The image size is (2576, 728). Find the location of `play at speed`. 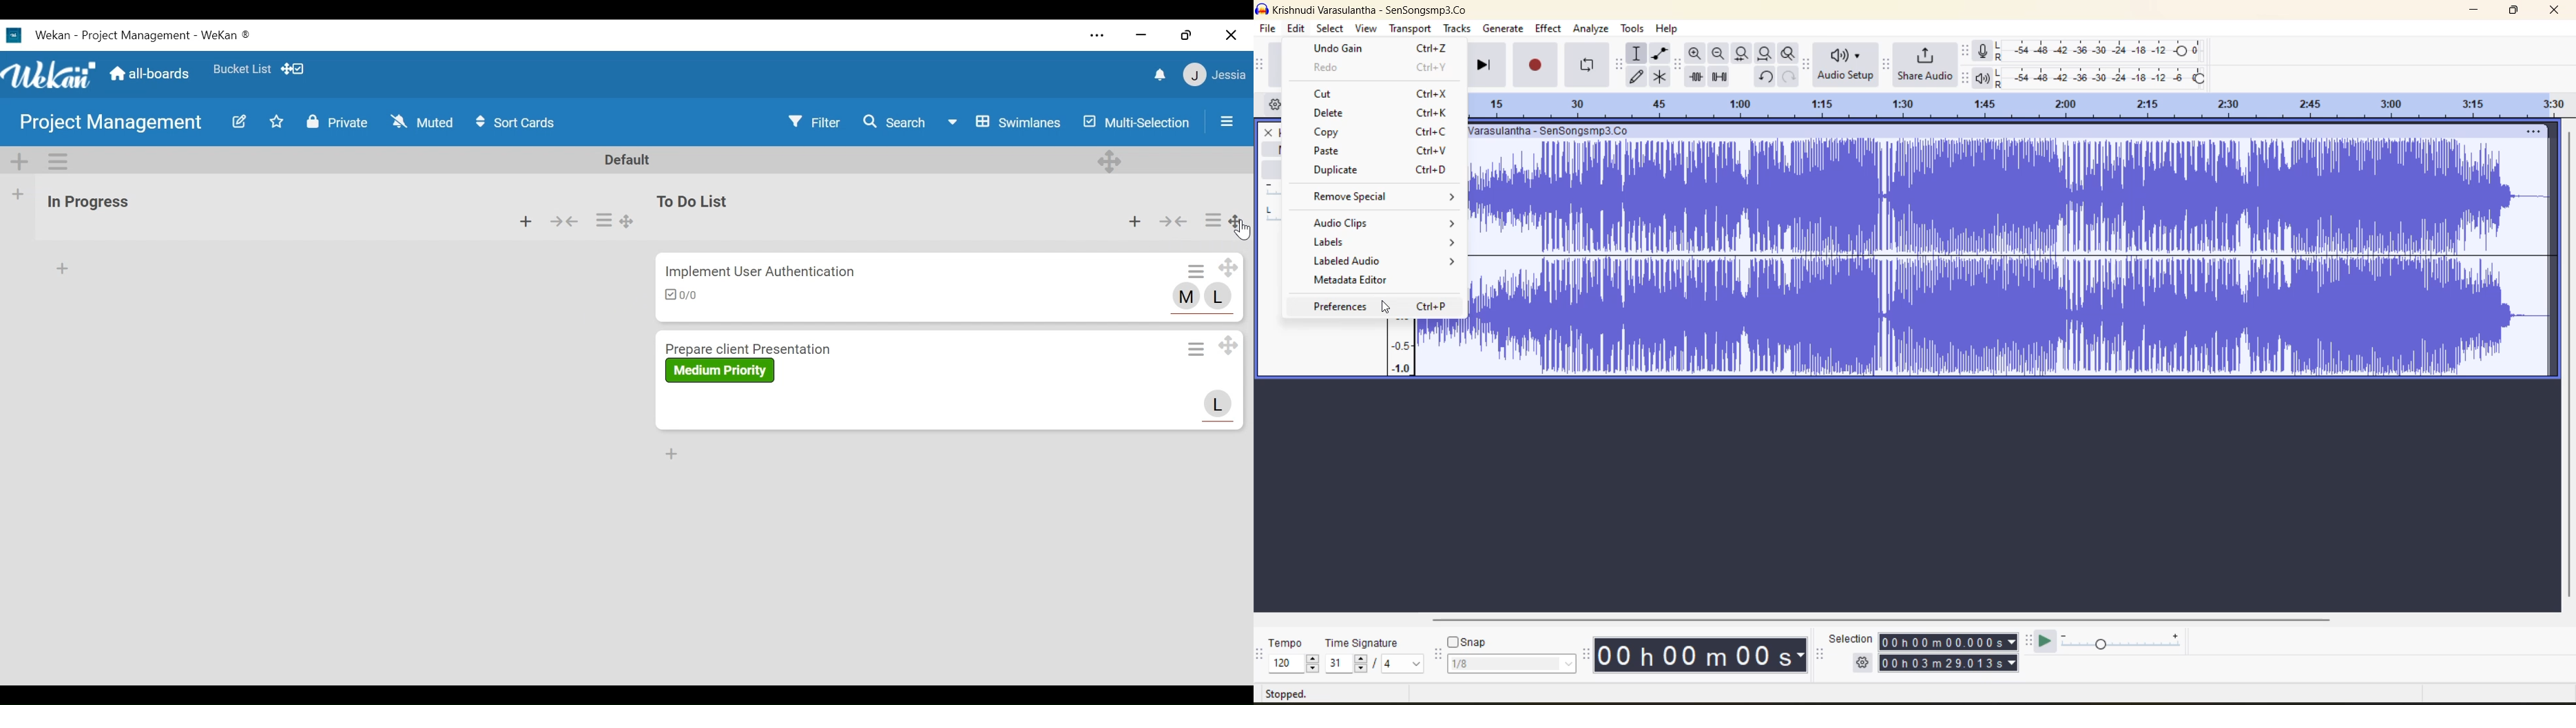

play at speed is located at coordinates (2050, 640).